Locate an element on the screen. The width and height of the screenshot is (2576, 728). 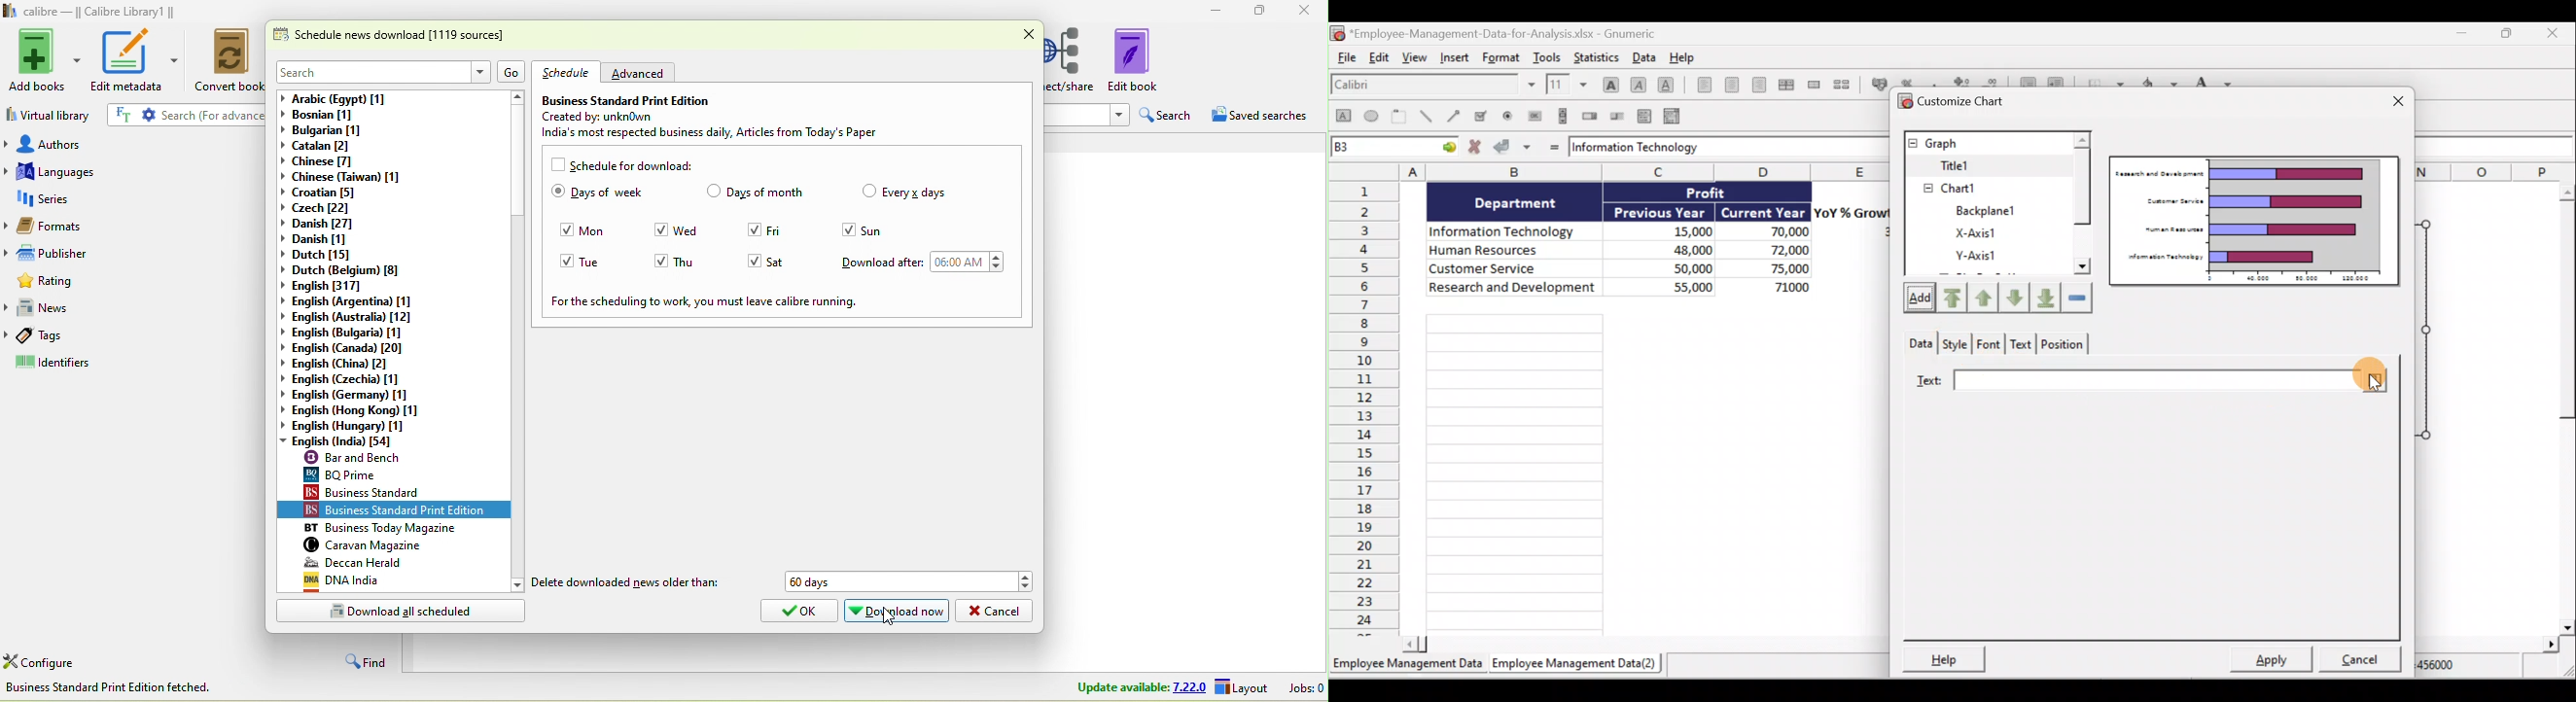
71000 is located at coordinates (1787, 286).